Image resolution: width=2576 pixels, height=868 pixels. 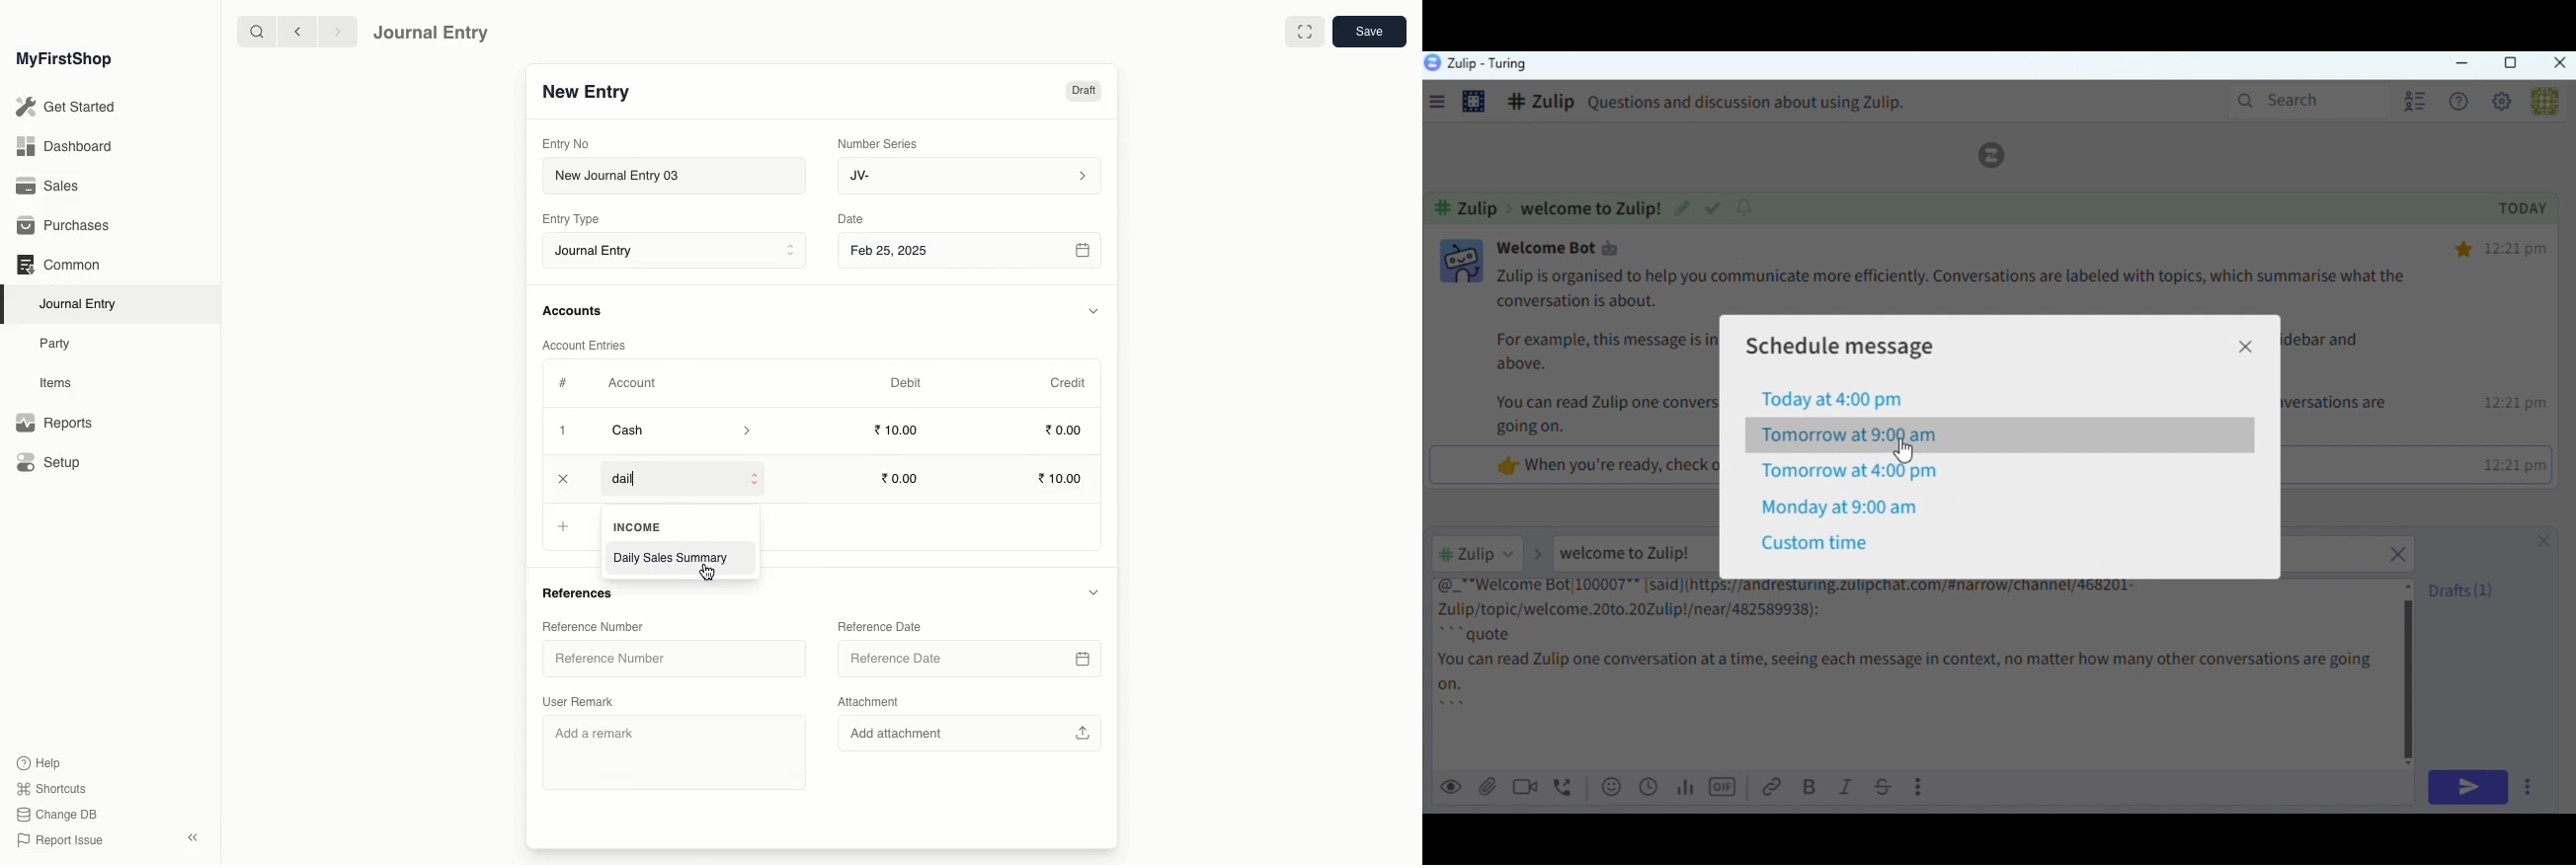 I want to click on Journal Entry, so click(x=83, y=303).